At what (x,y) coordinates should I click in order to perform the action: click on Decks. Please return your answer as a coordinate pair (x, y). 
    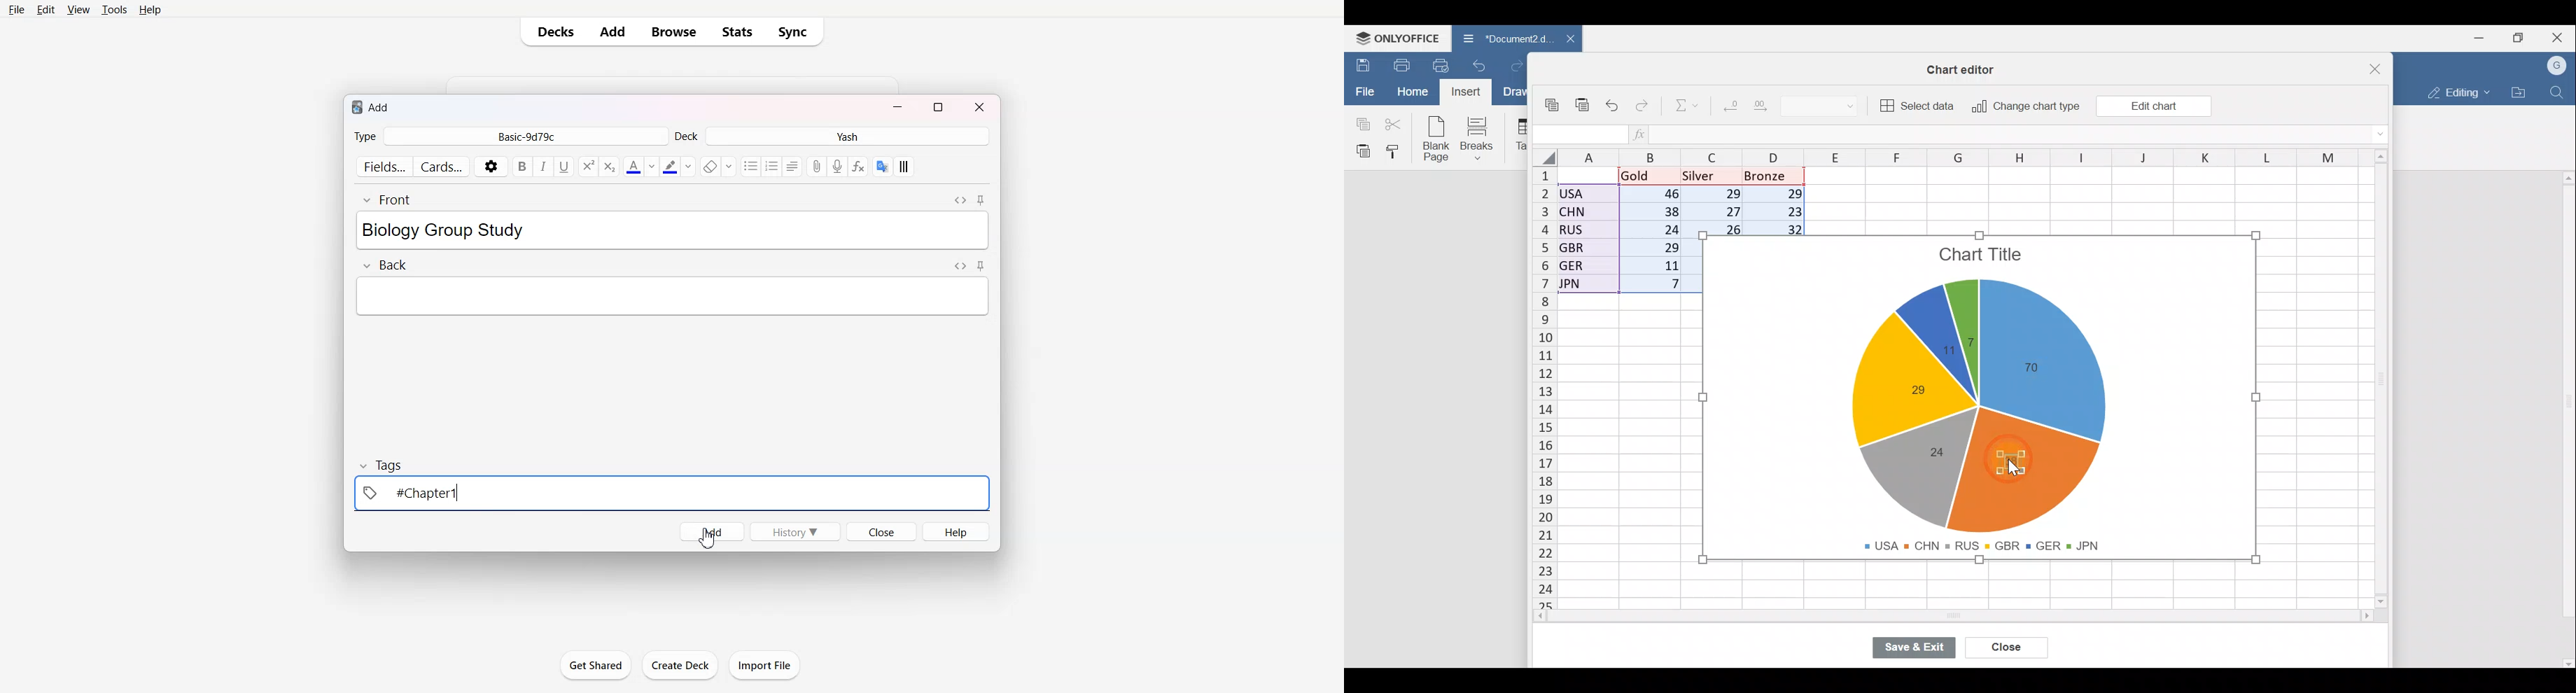
    Looking at the image, I should click on (553, 31).